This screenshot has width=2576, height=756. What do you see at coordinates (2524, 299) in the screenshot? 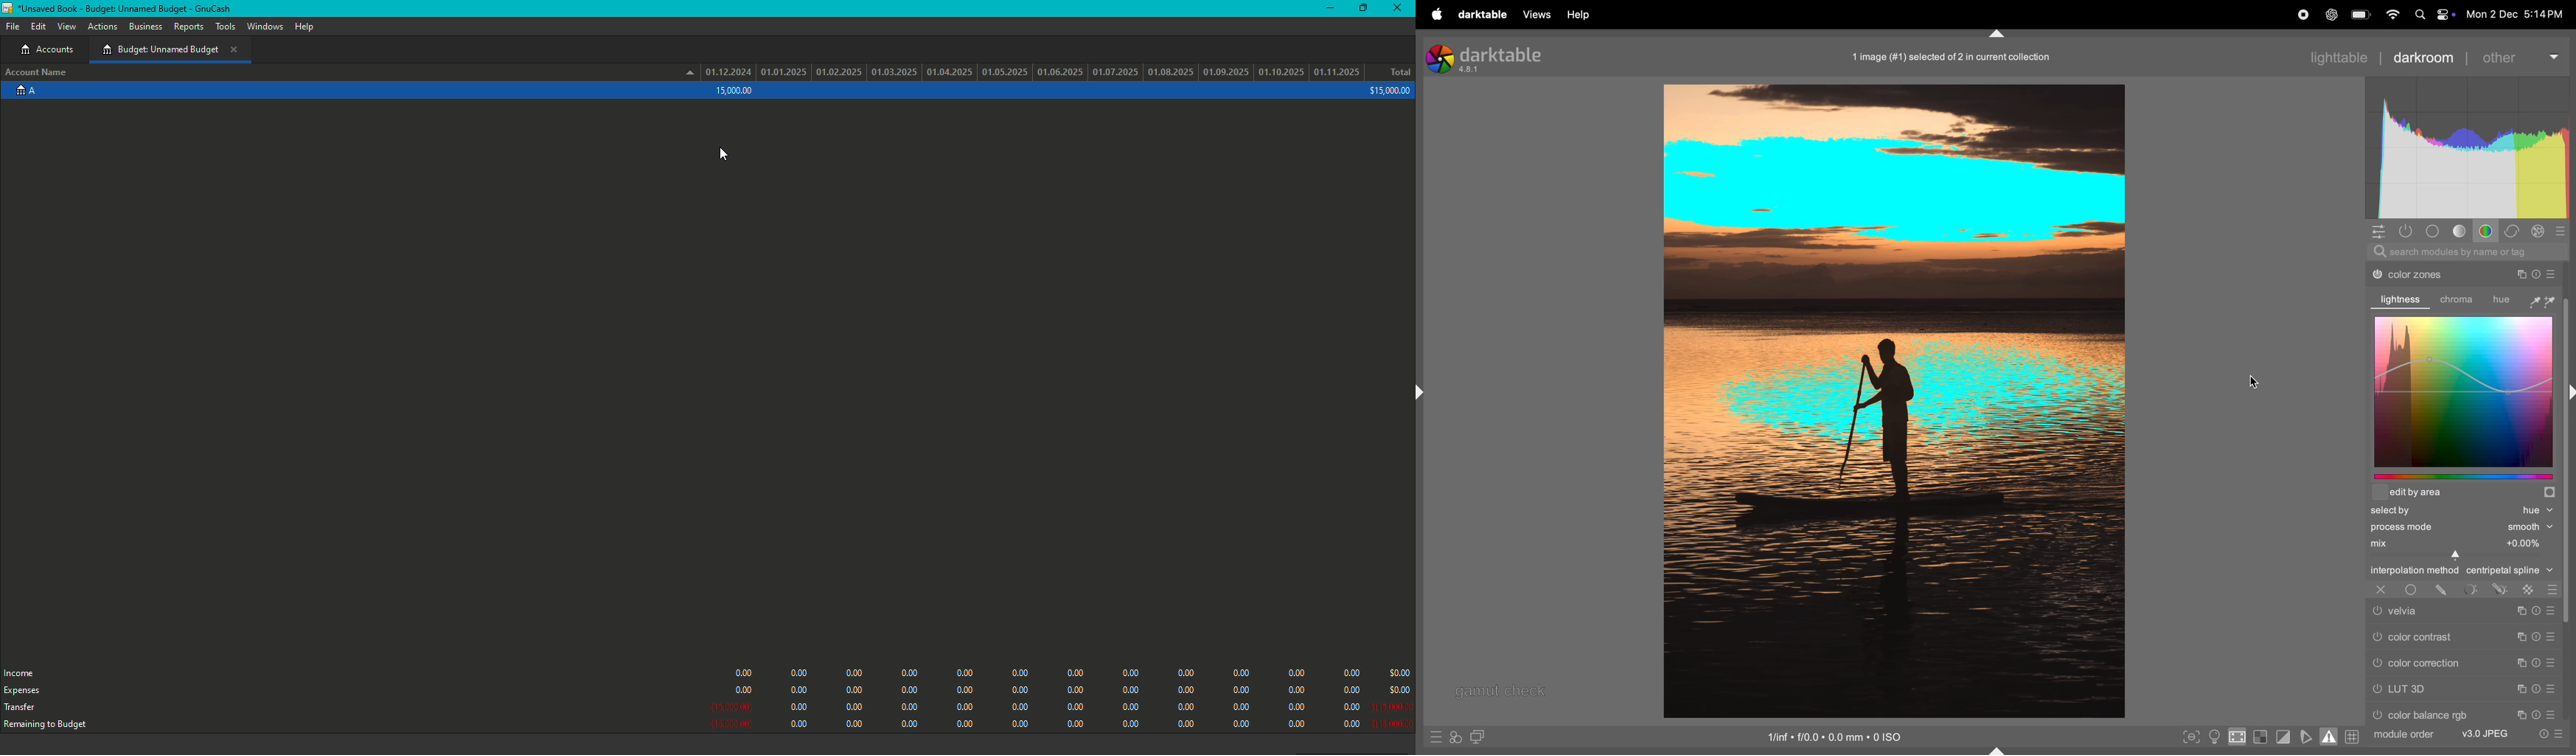
I see `hue` at bounding box center [2524, 299].